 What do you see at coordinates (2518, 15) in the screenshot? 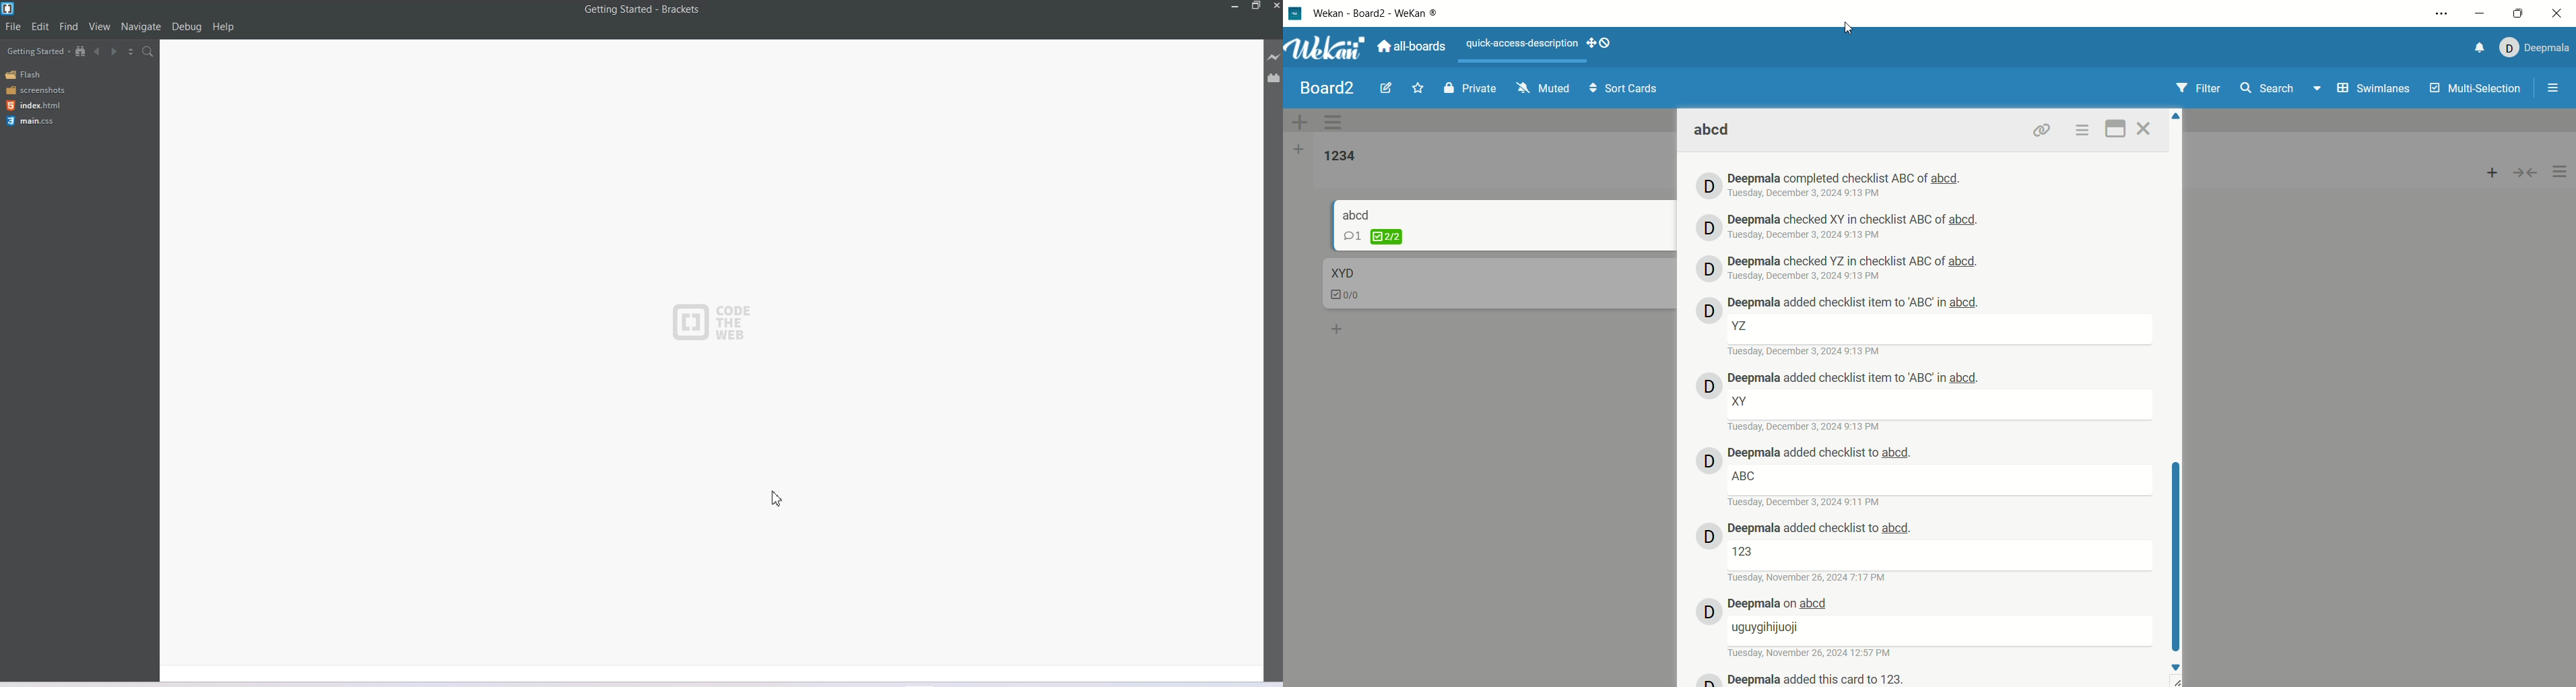
I see `maximize` at bounding box center [2518, 15].